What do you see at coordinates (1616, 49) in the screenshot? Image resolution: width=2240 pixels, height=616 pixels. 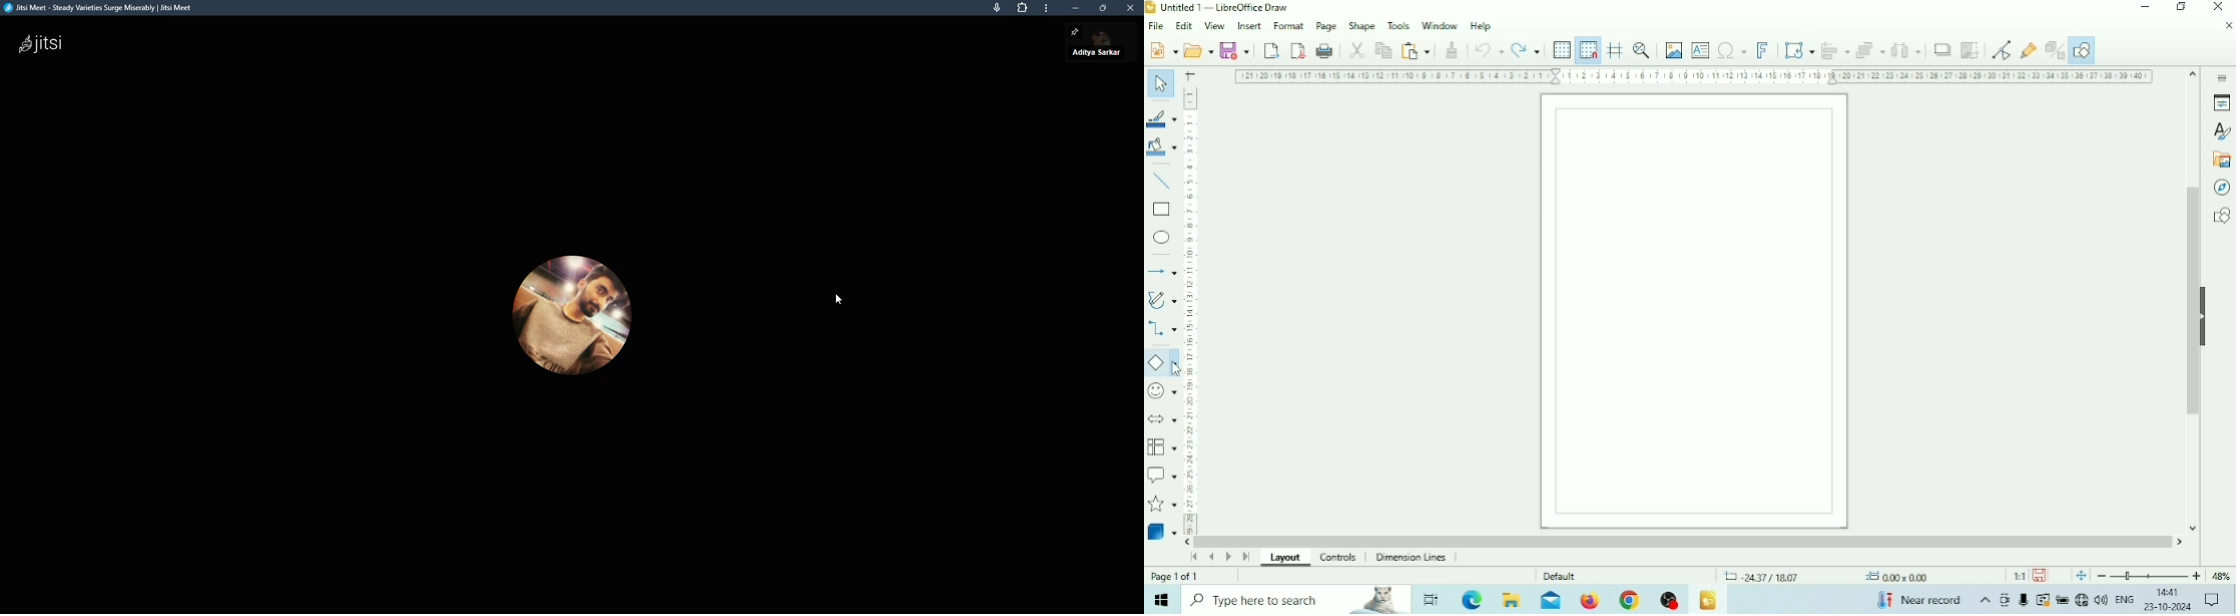 I see `Helplines While Moving` at bounding box center [1616, 49].